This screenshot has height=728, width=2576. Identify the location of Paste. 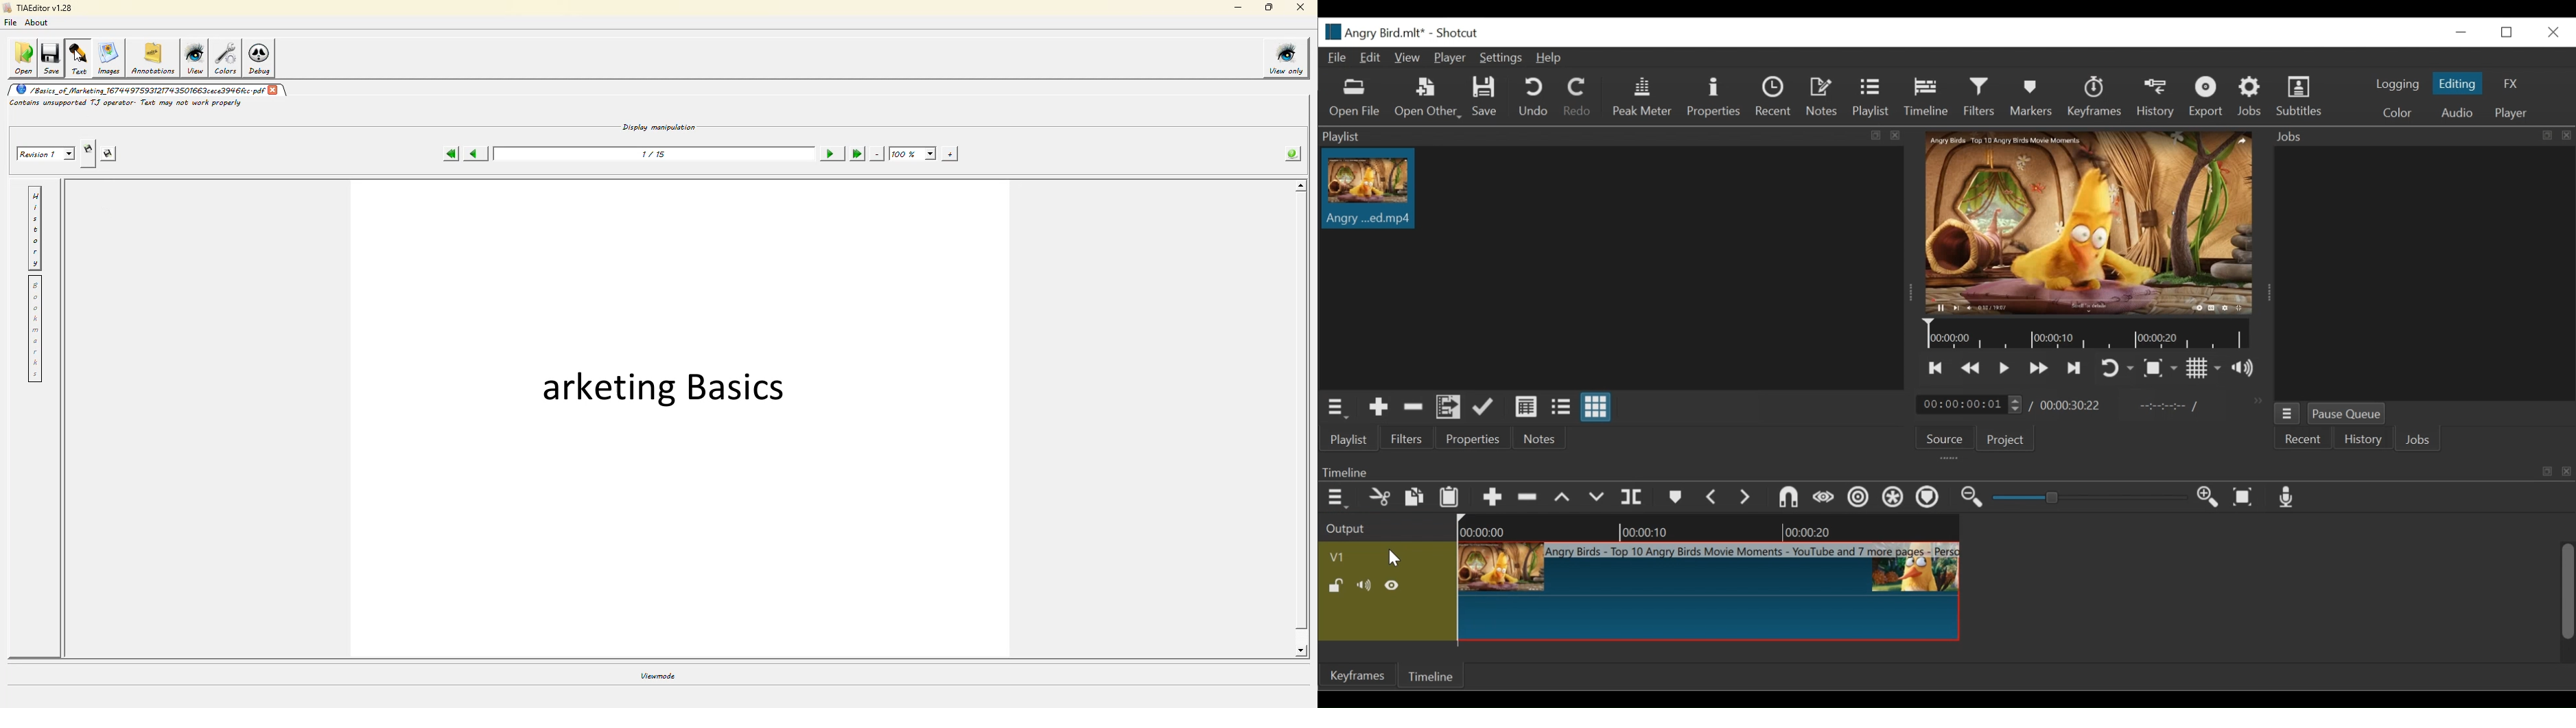
(1452, 499).